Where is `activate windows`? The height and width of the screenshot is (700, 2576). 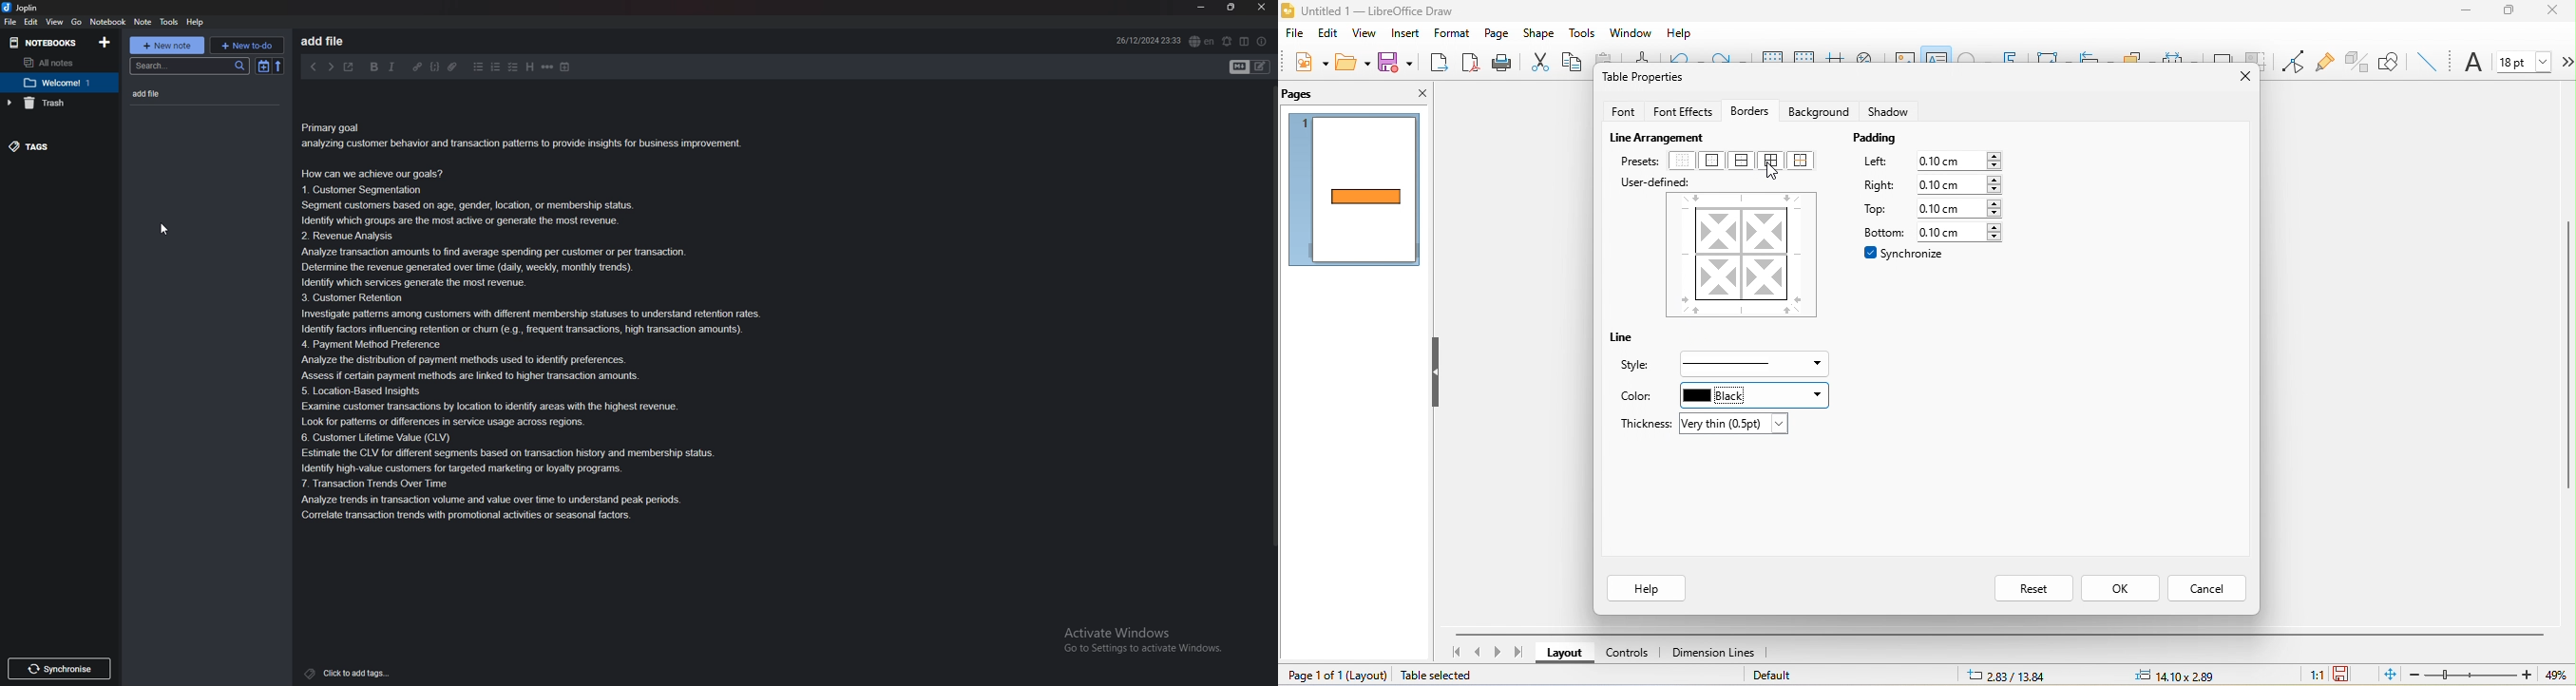
activate windows is located at coordinates (1144, 640).